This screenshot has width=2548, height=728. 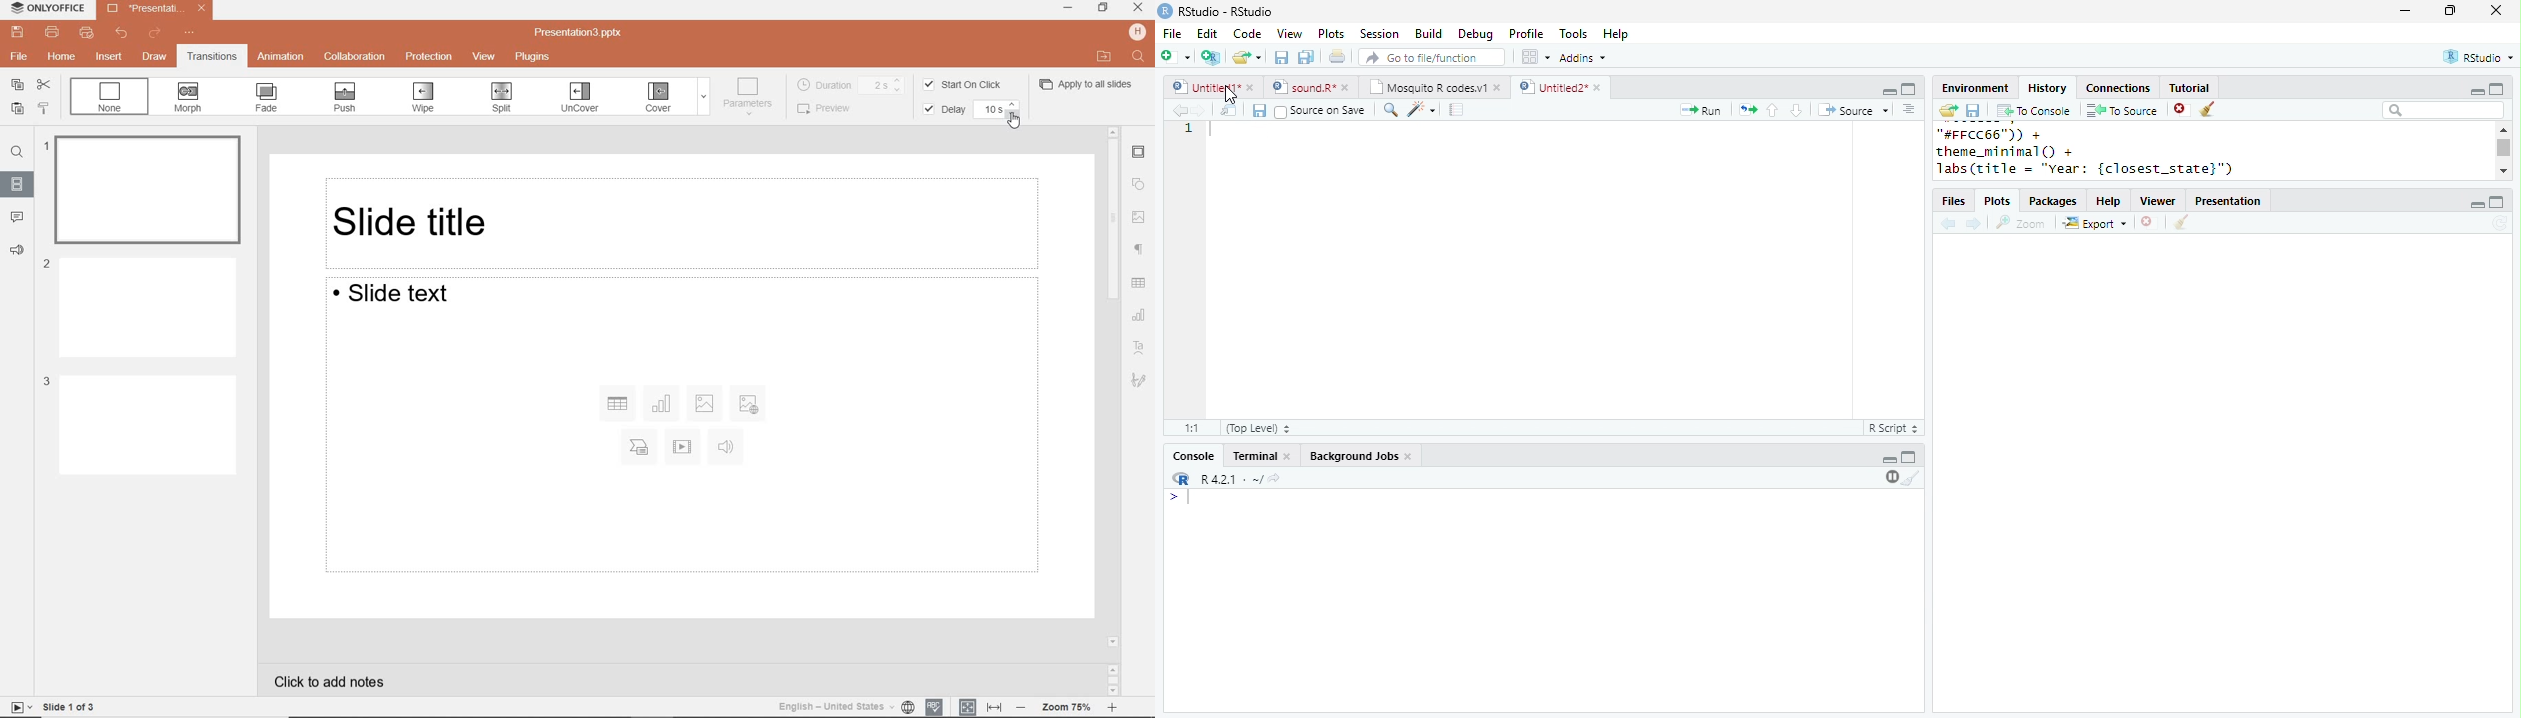 What do you see at coordinates (1188, 128) in the screenshot?
I see `1` at bounding box center [1188, 128].